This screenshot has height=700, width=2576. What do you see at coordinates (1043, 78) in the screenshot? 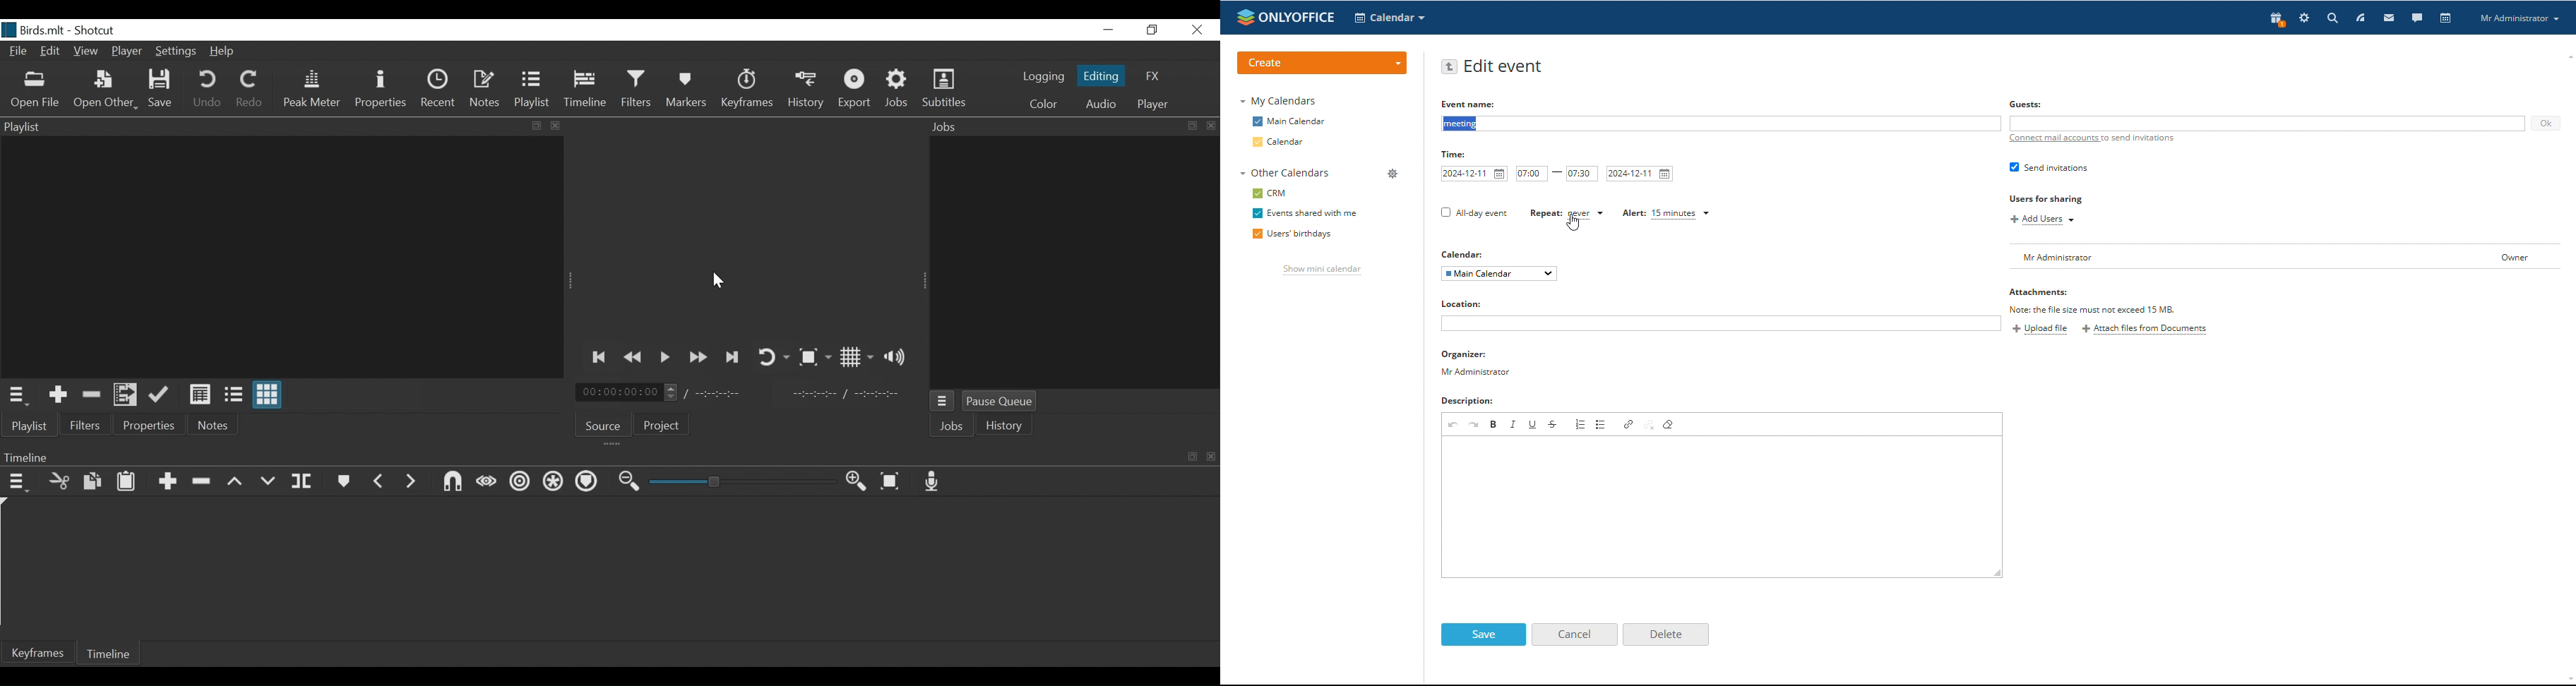
I see `logging` at bounding box center [1043, 78].